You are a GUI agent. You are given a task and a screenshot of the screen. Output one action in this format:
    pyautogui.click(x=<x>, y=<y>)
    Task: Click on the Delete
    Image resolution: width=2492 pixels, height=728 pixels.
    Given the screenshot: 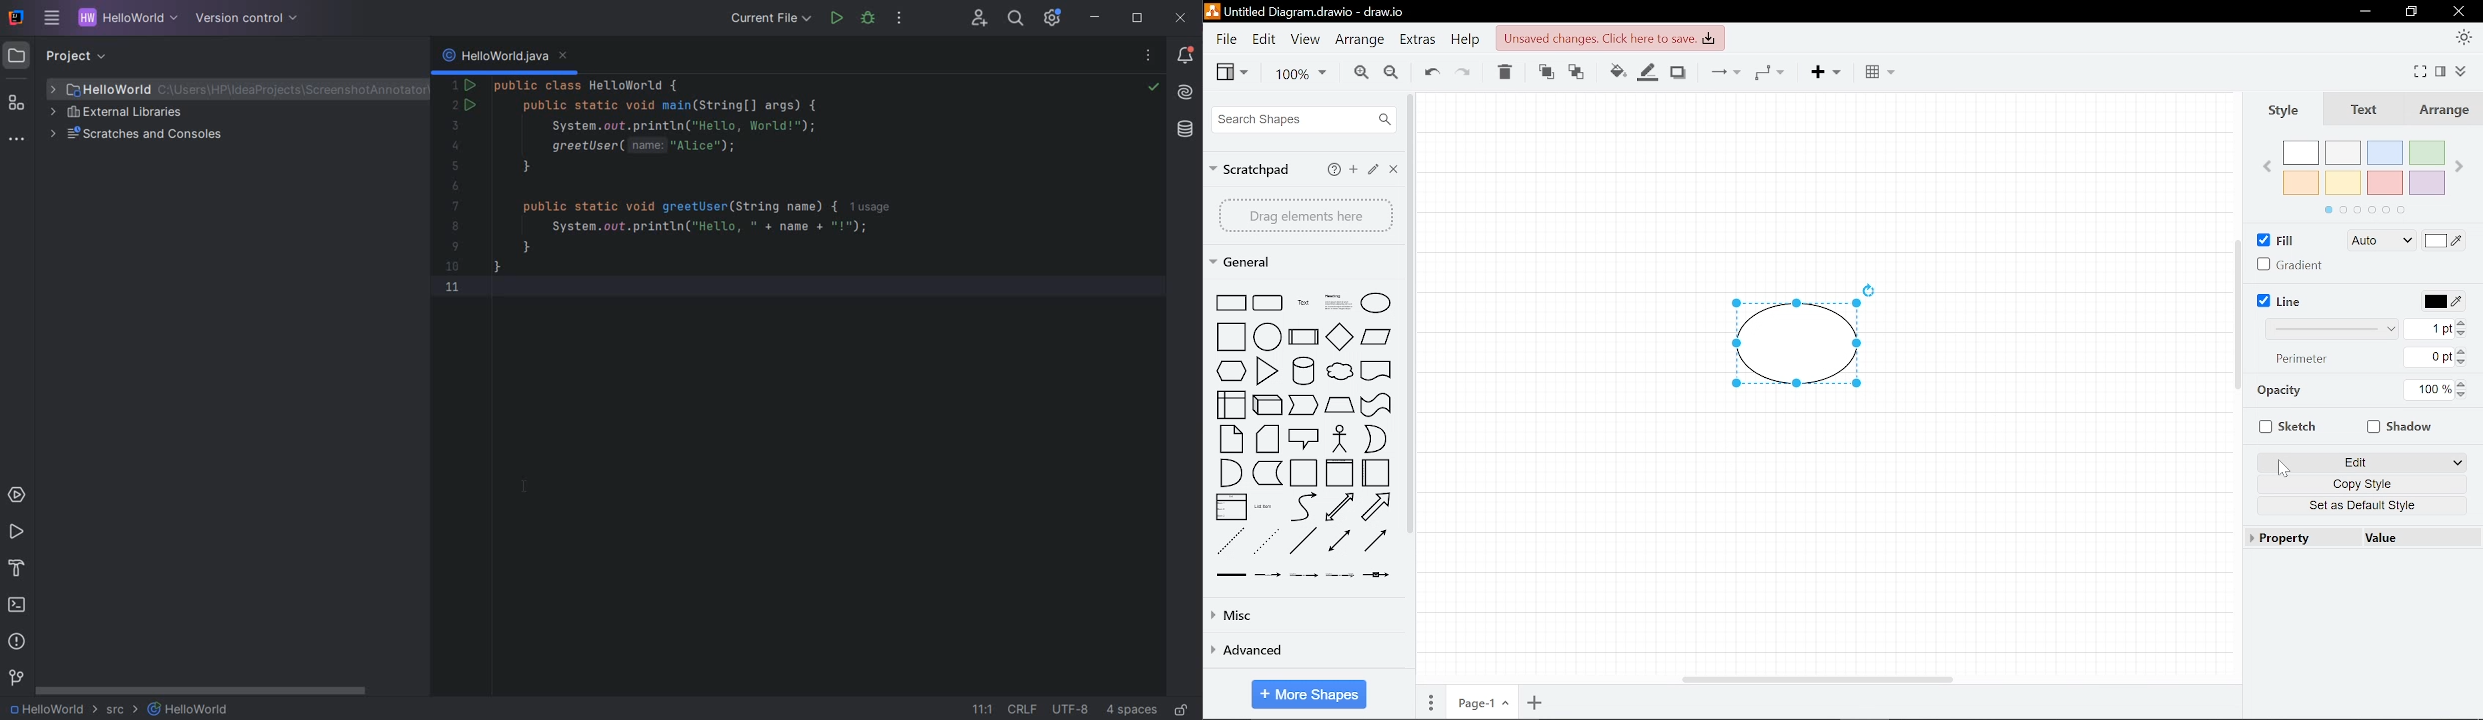 What is the action you would take?
    pyautogui.click(x=1504, y=74)
    